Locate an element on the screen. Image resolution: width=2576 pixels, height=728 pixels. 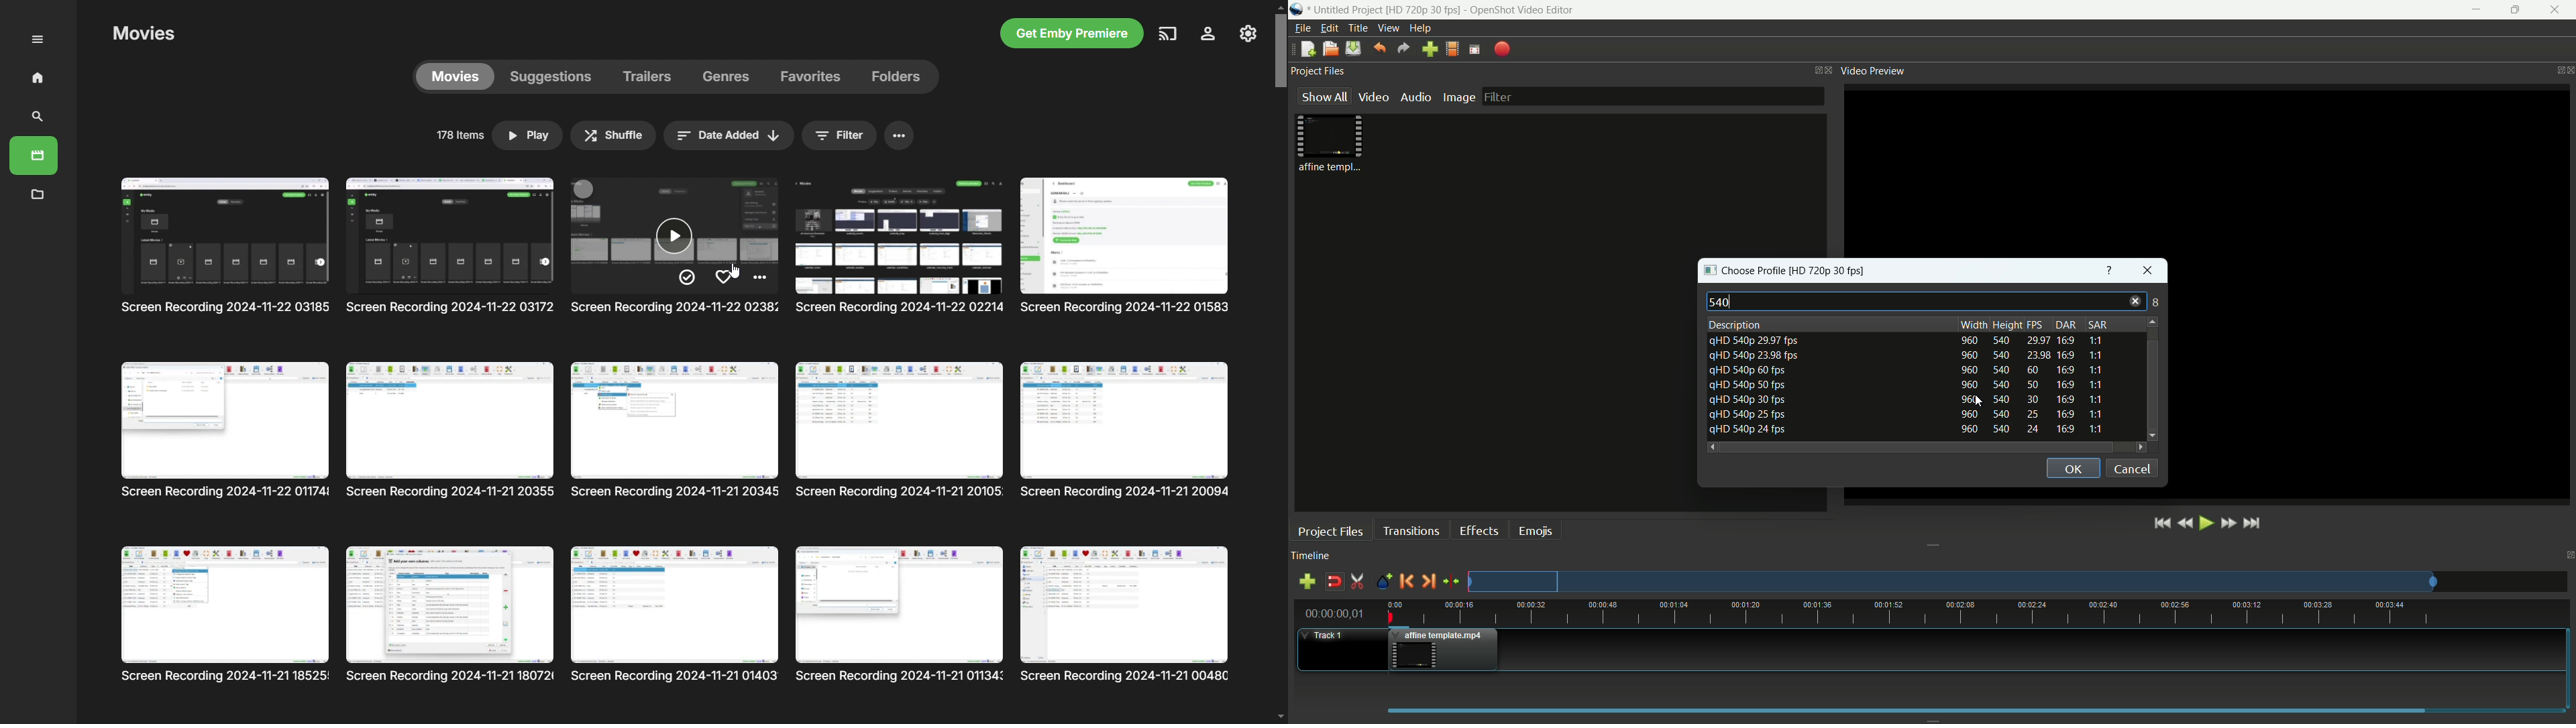
shuffle is located at coordinates (614, 135).